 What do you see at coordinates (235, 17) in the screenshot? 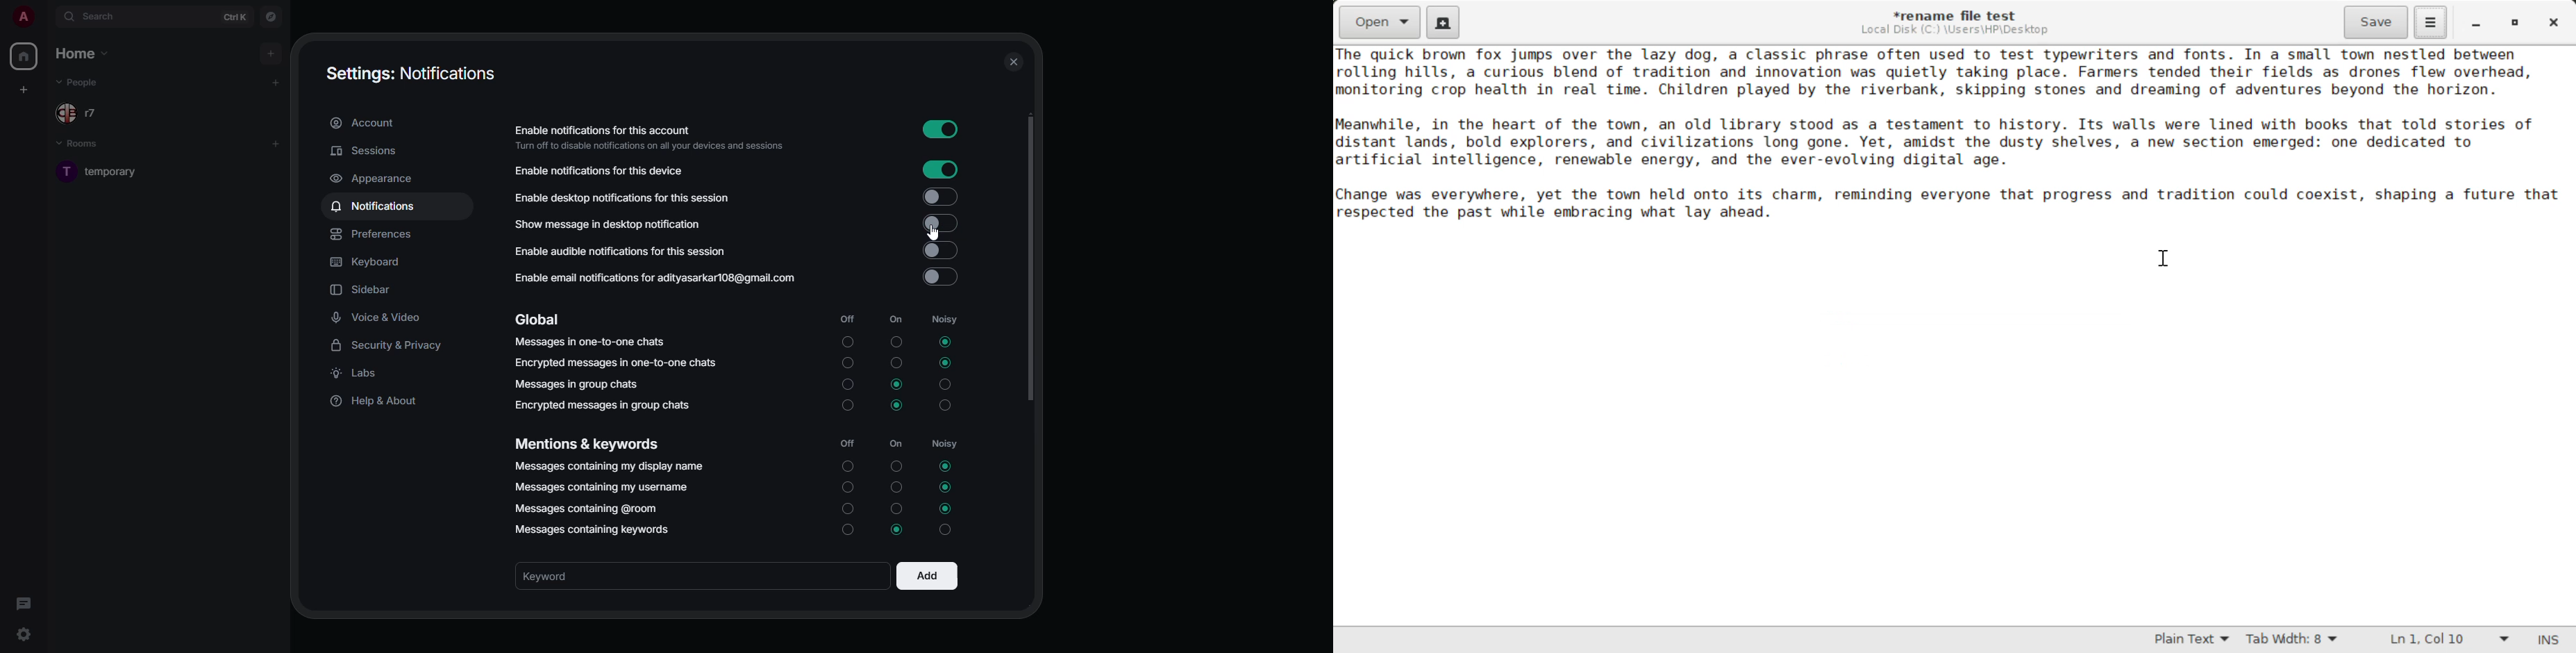
I see `ctrl K` at bounding box center [235, 17].